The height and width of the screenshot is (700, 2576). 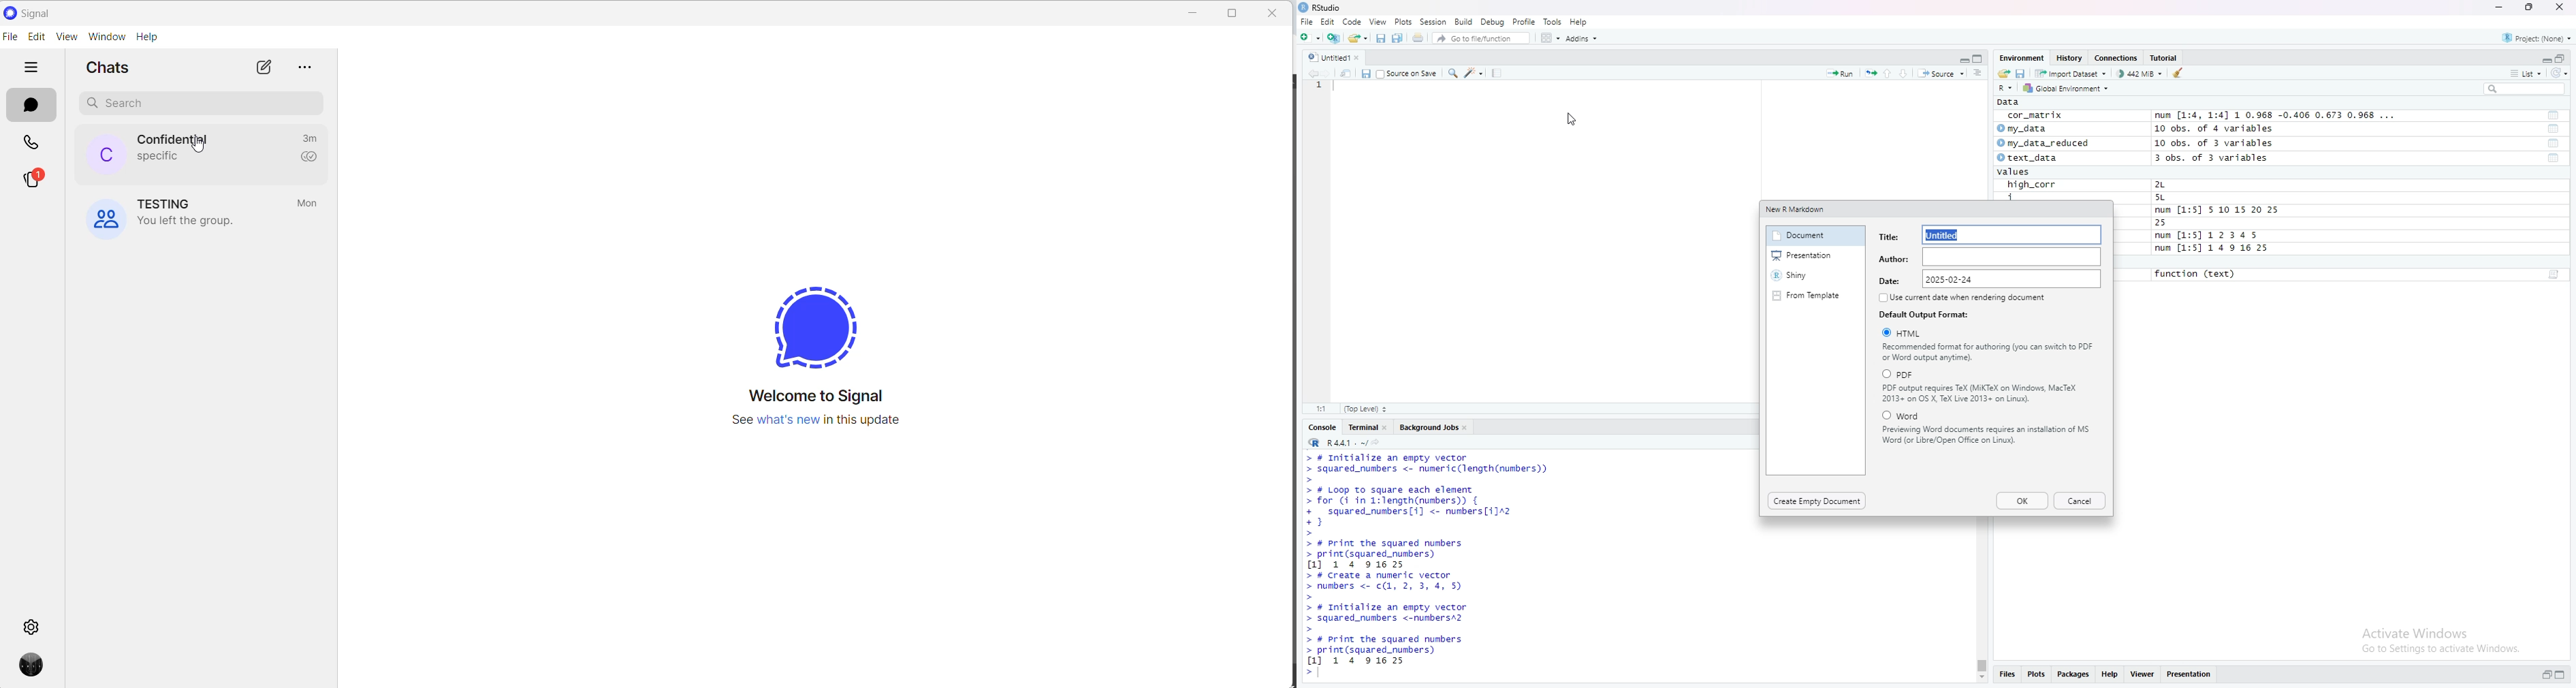 I want to click on 10 obs. of 4 variables, so click(x=2226, y=128).